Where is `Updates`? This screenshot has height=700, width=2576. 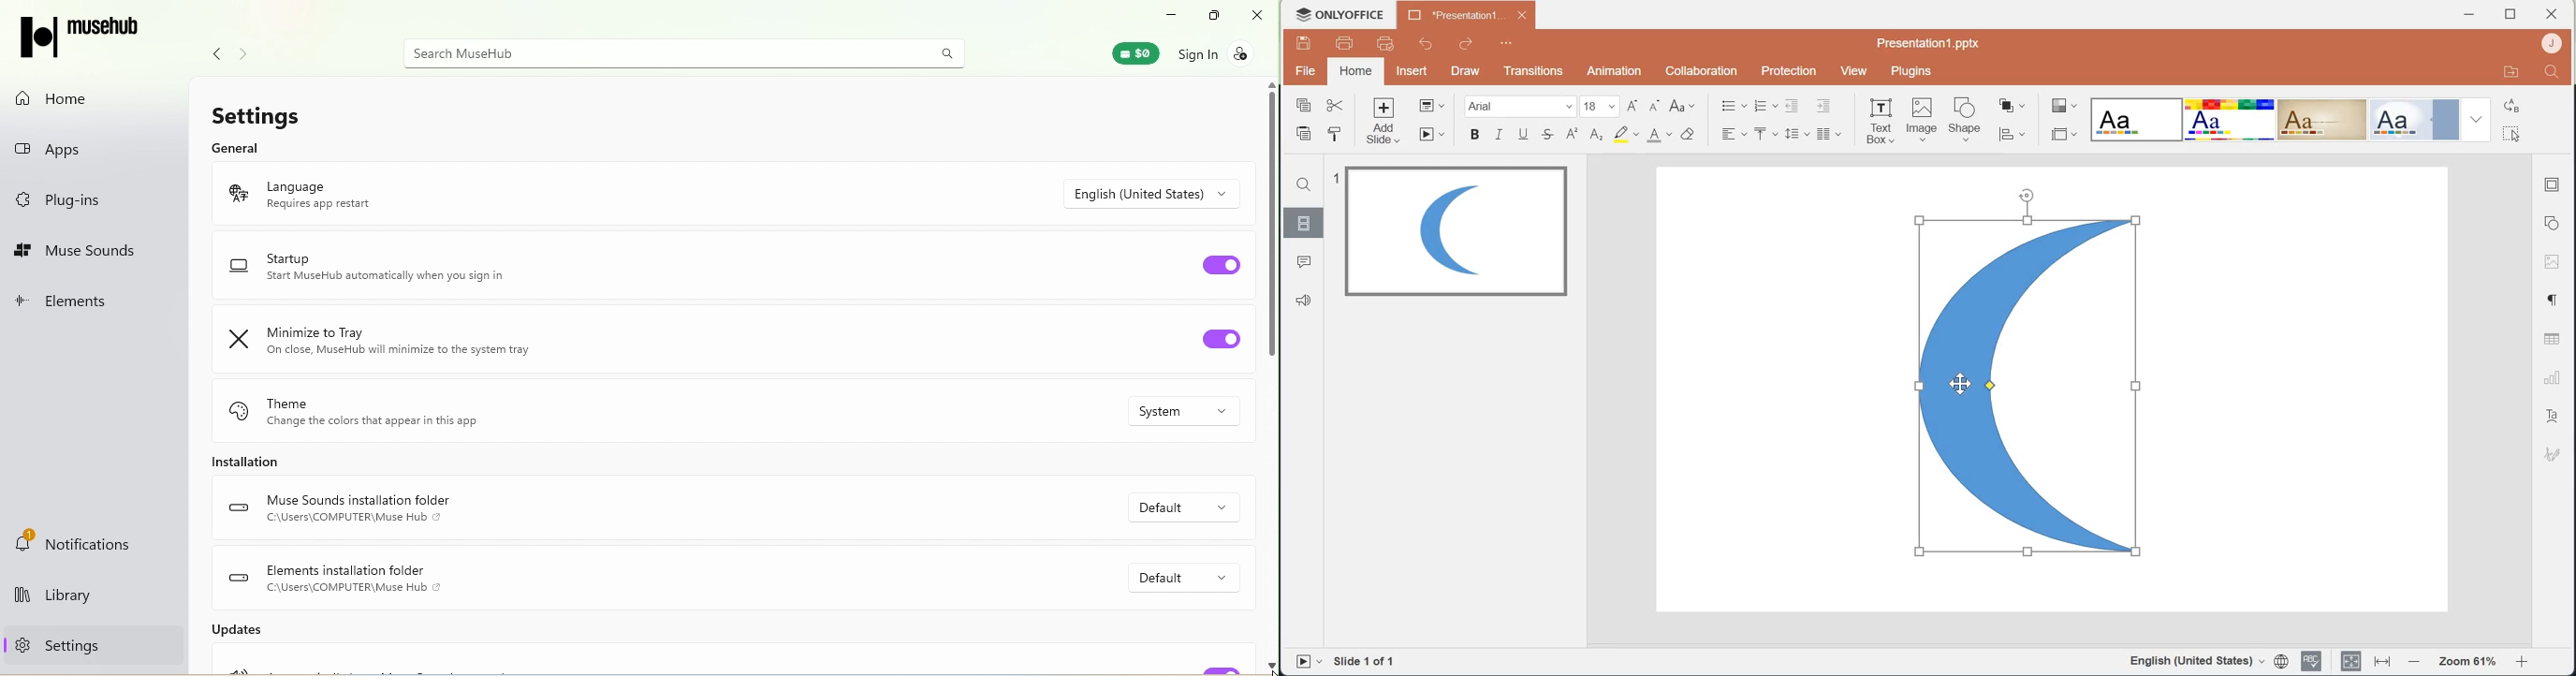
Updates is located at coordinates (224, 638).